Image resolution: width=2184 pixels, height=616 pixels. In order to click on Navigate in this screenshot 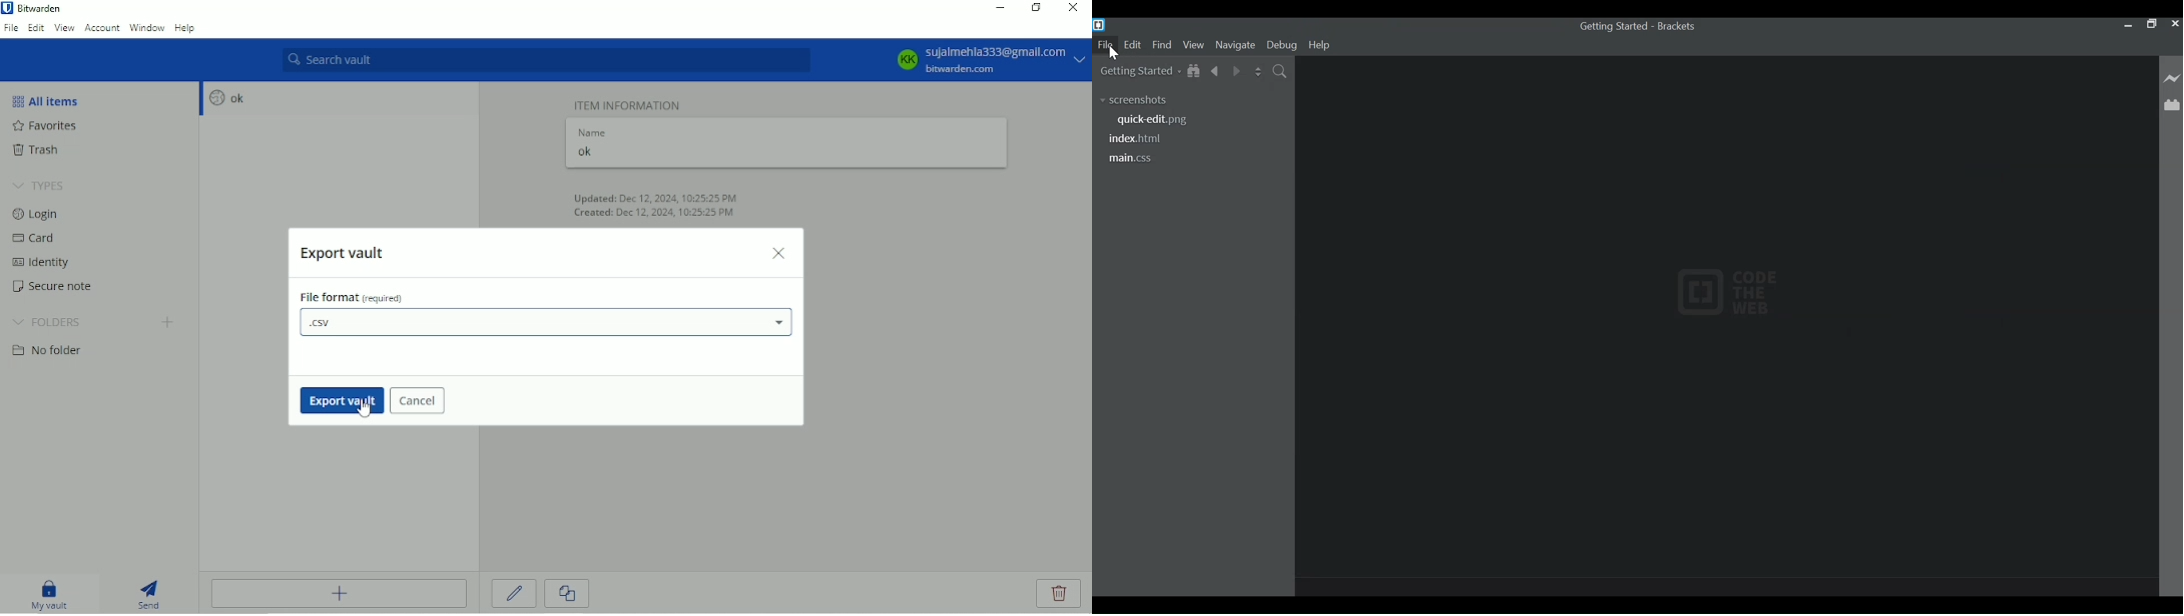, I will do `click(1236, 45)`.